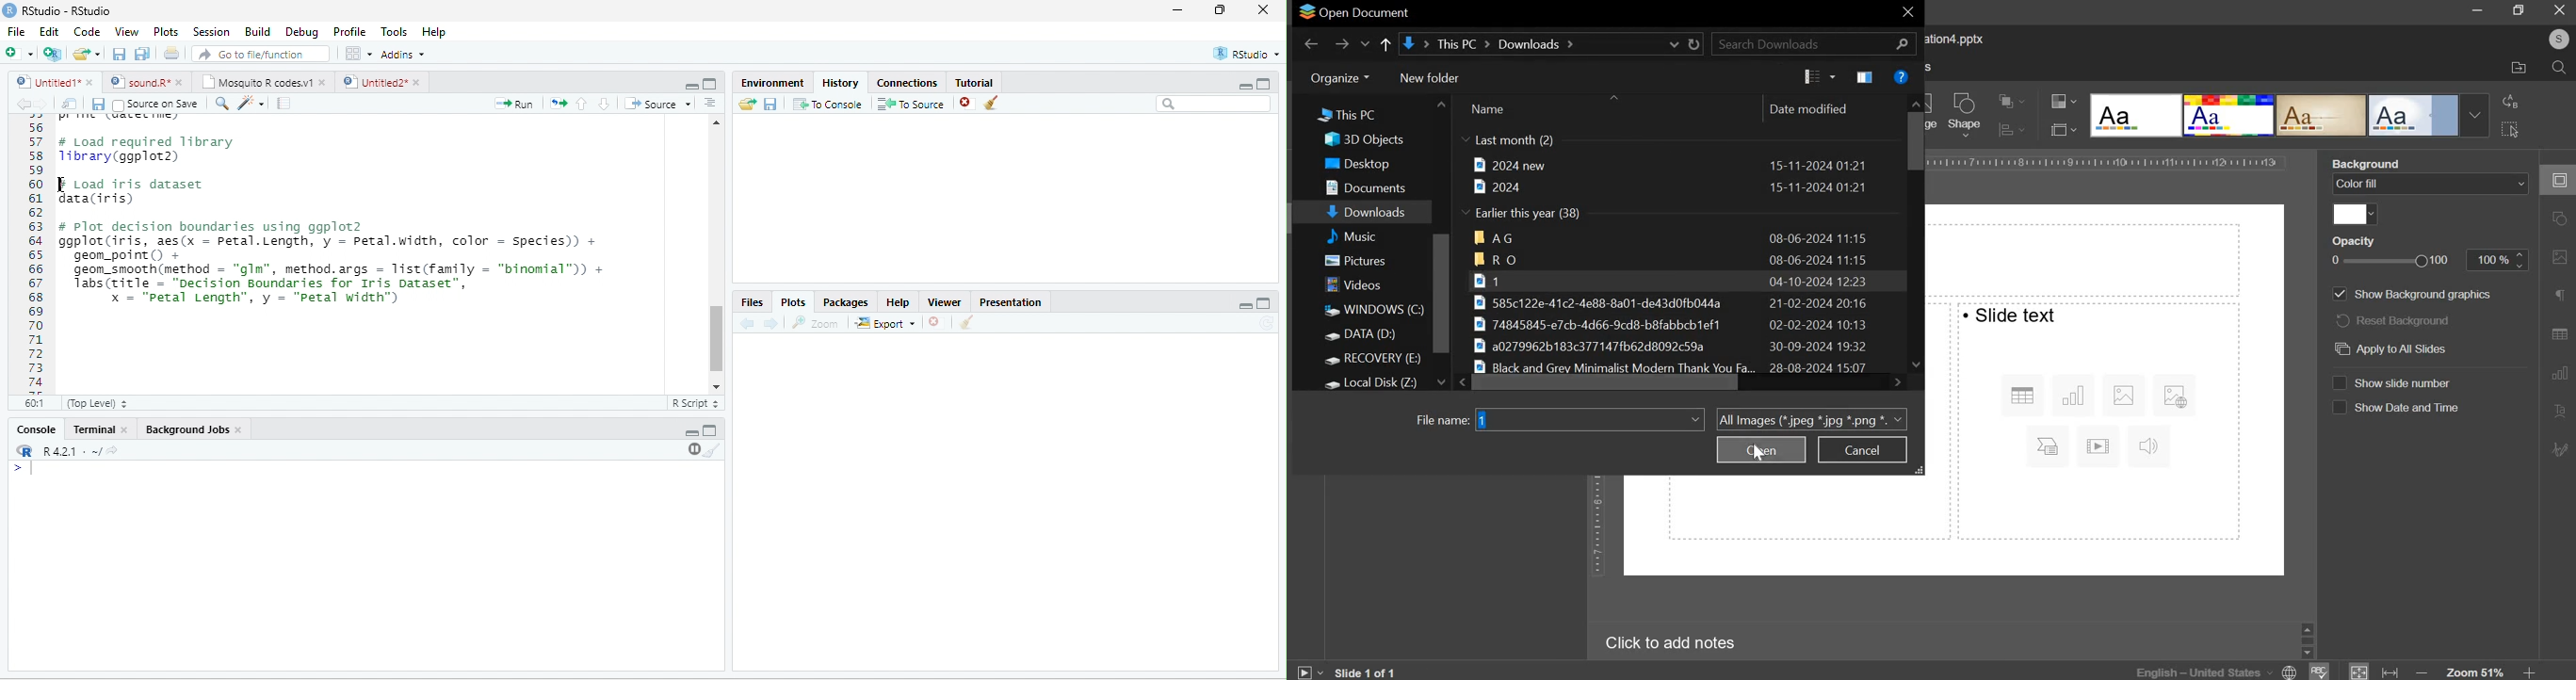 The height and width of the screenshot is (700, 2576). Describe the element at coordinates (2390, 165) in the screenshot. I see `background` at that location.